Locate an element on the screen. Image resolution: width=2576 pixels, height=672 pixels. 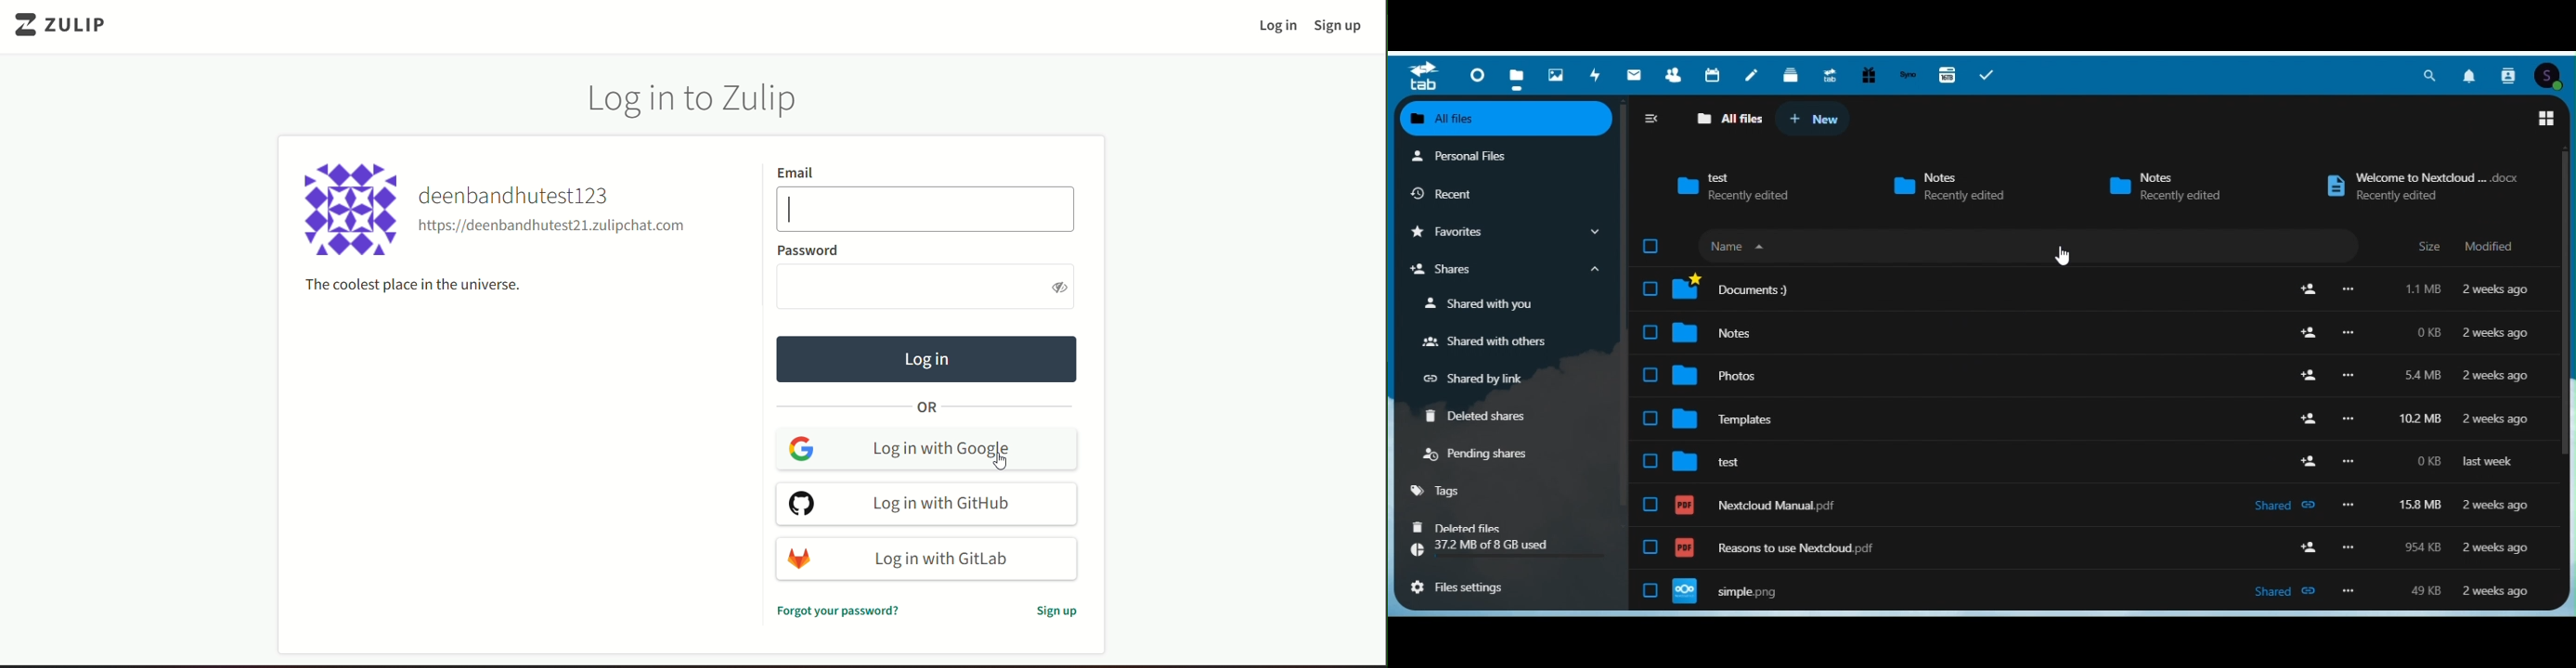
Pending shares is located at coordinates (1482, 456).